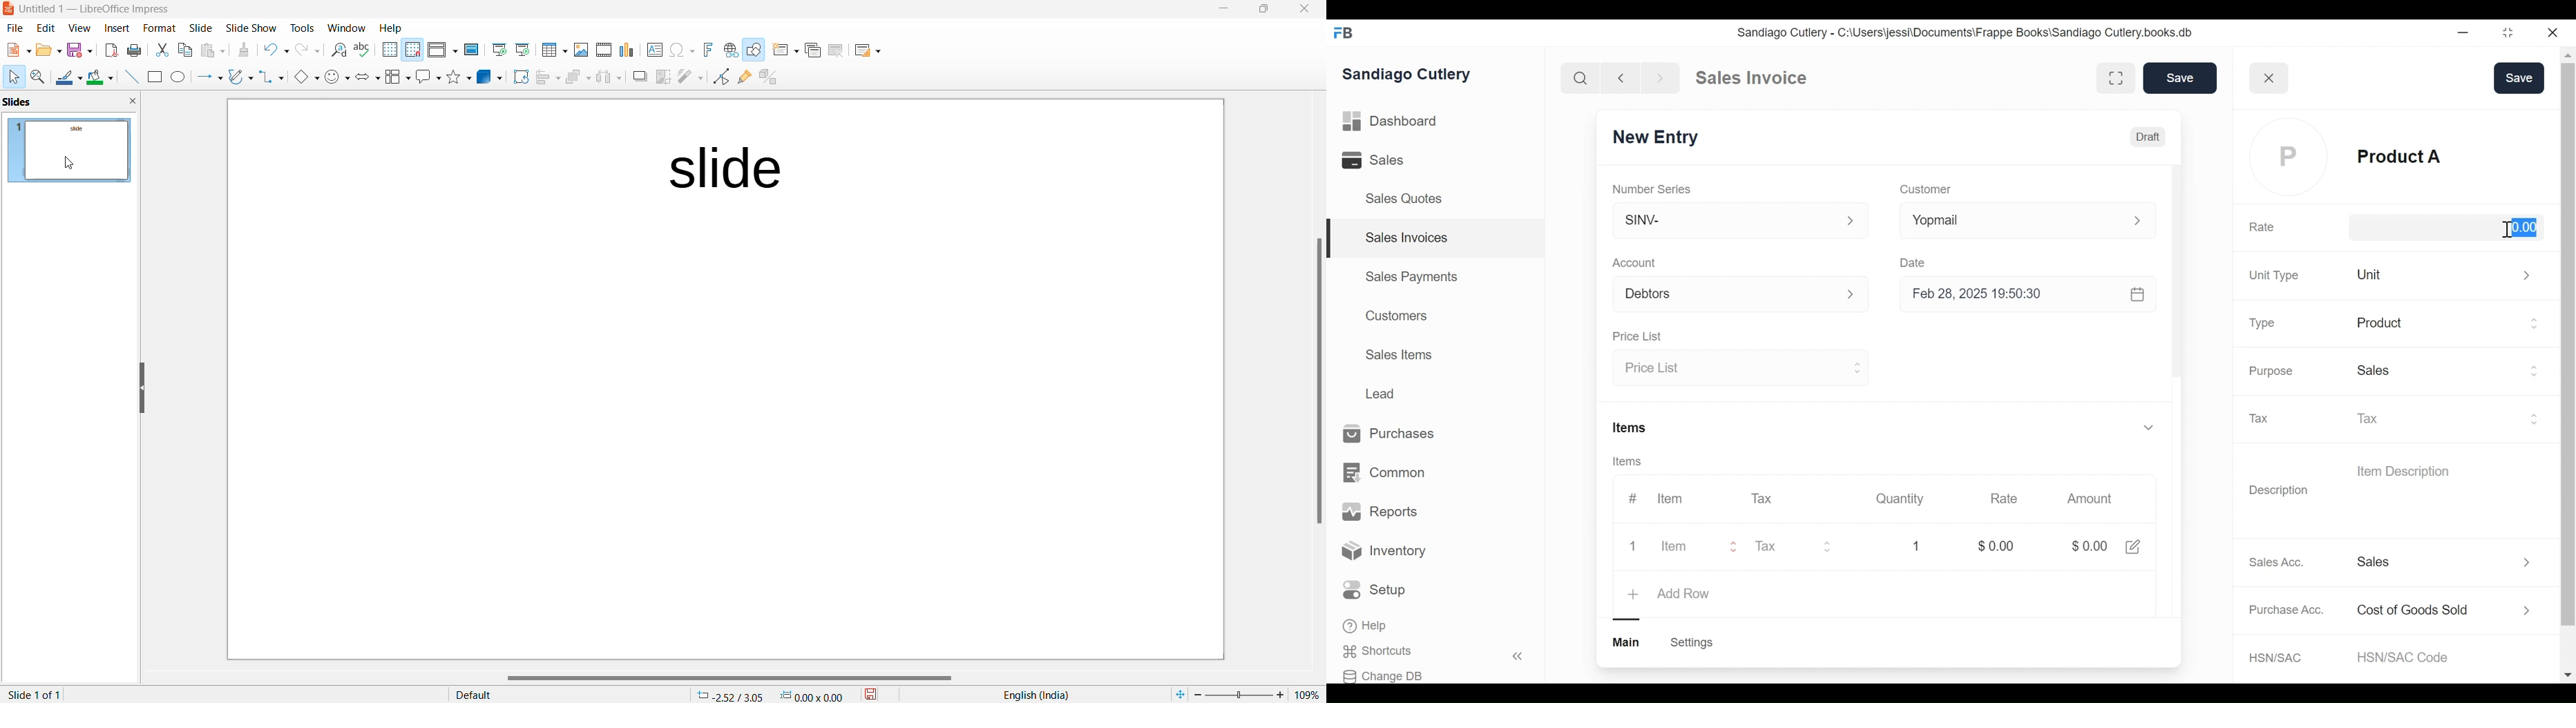 Image resolution: width=2576 pixels, height=728 pixels. I want to click on Tax , so click(1801, 545).